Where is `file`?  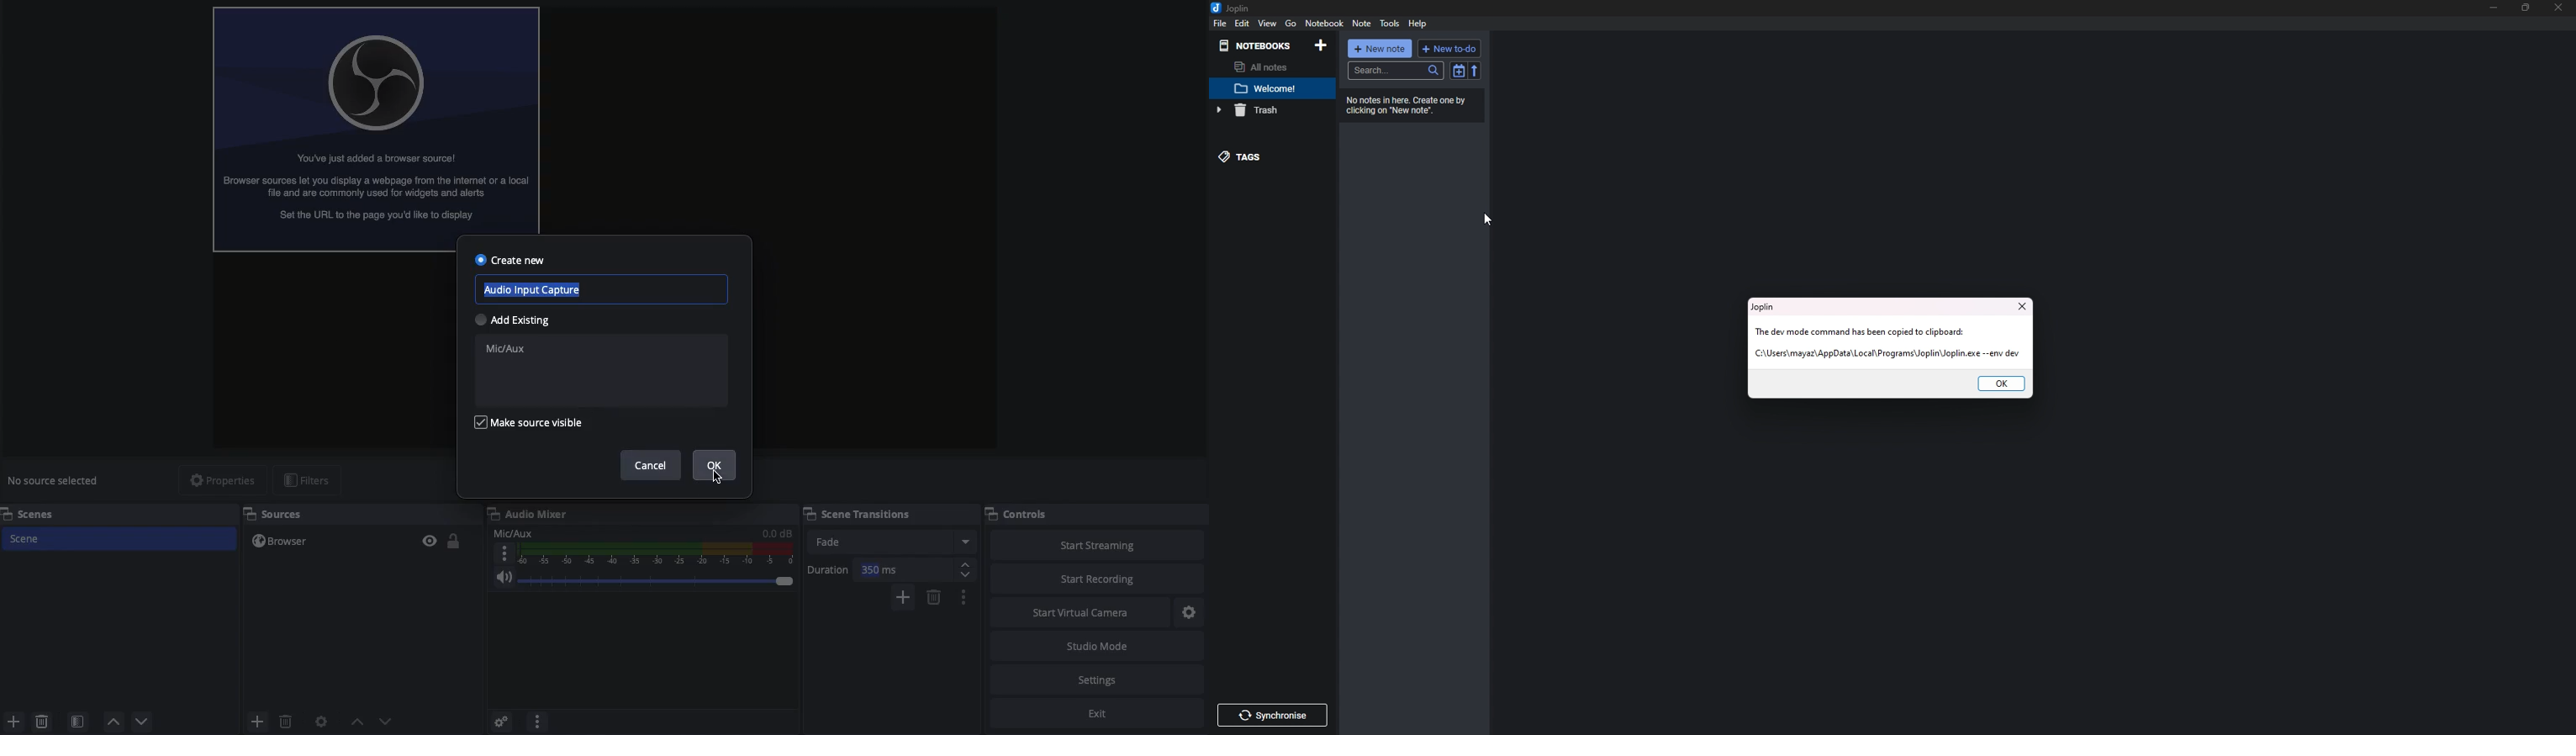
file is located at coordinates (1219, 24).